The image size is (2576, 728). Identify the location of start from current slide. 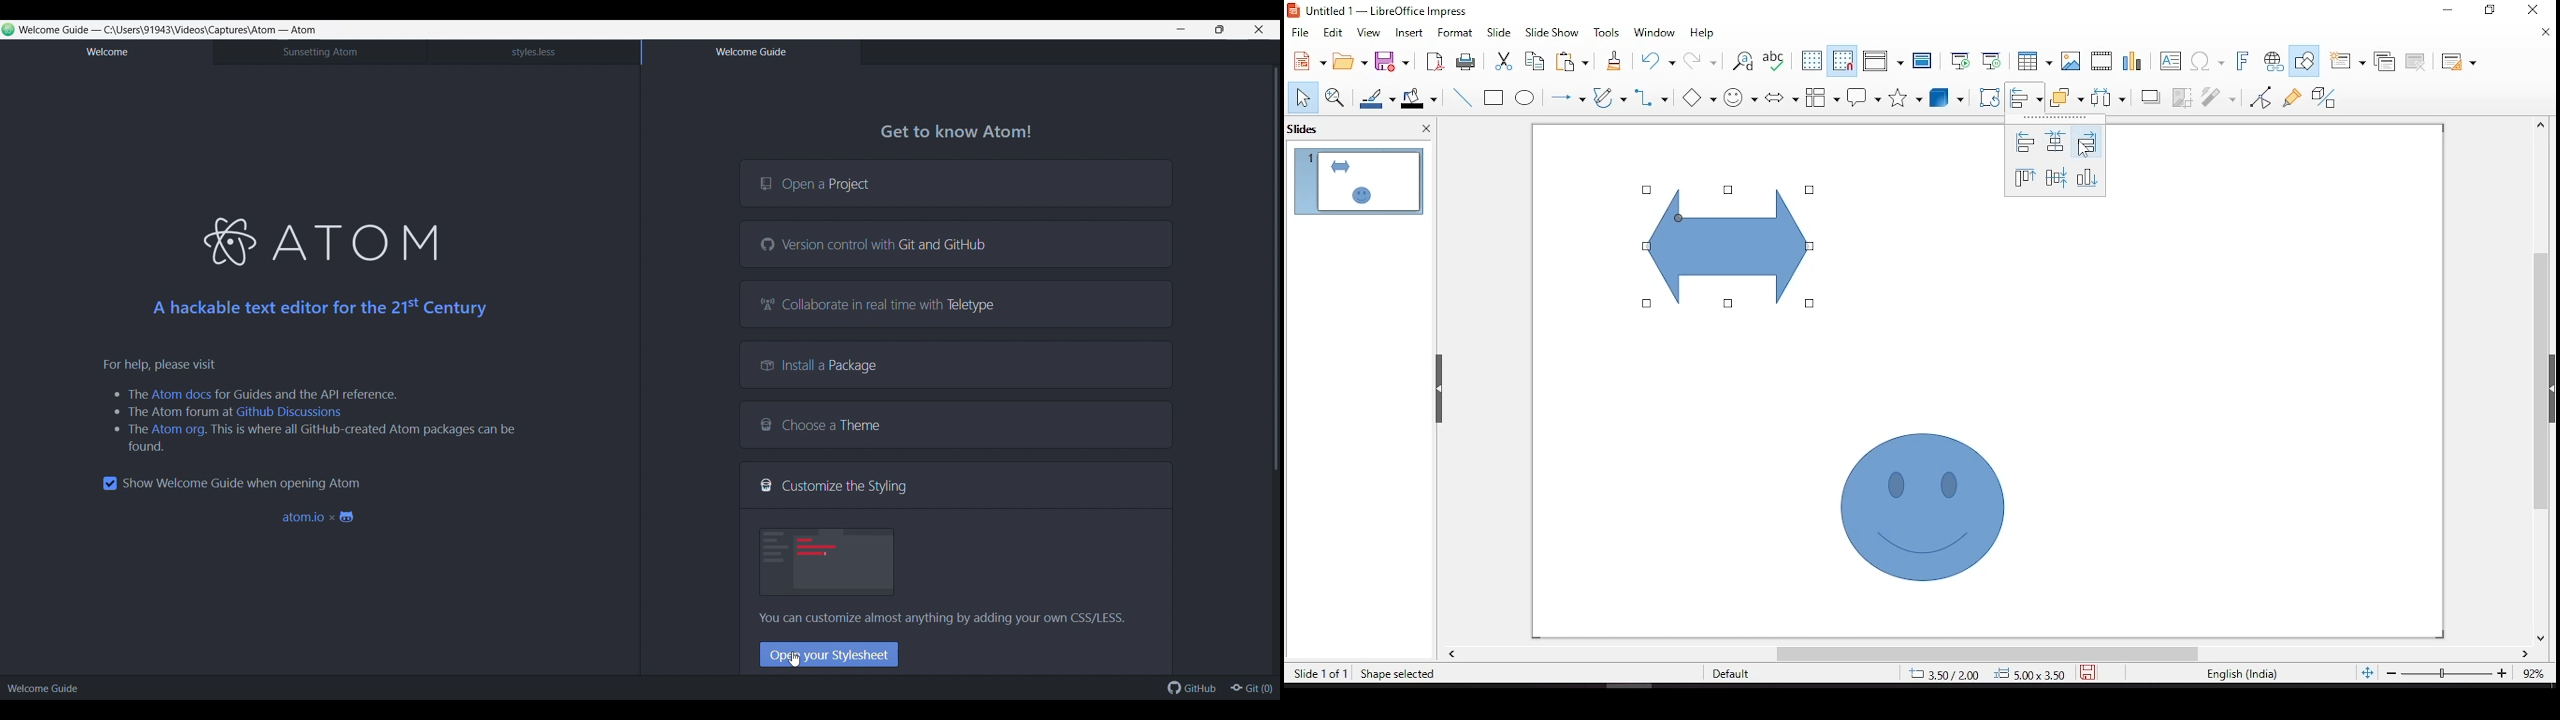
(1988, 62).